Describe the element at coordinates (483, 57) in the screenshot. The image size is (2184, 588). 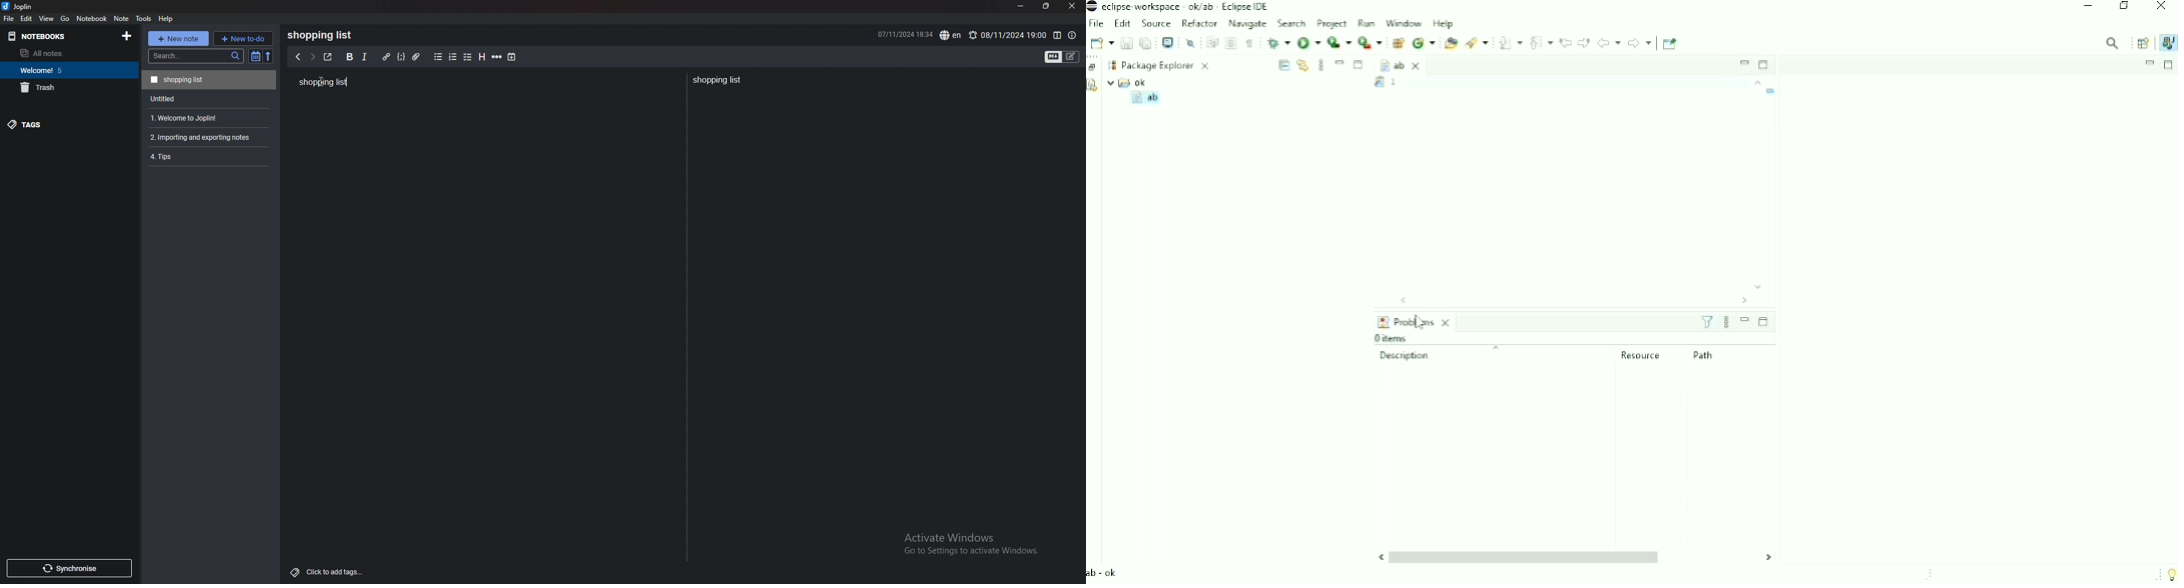
I see `heading` at that location.